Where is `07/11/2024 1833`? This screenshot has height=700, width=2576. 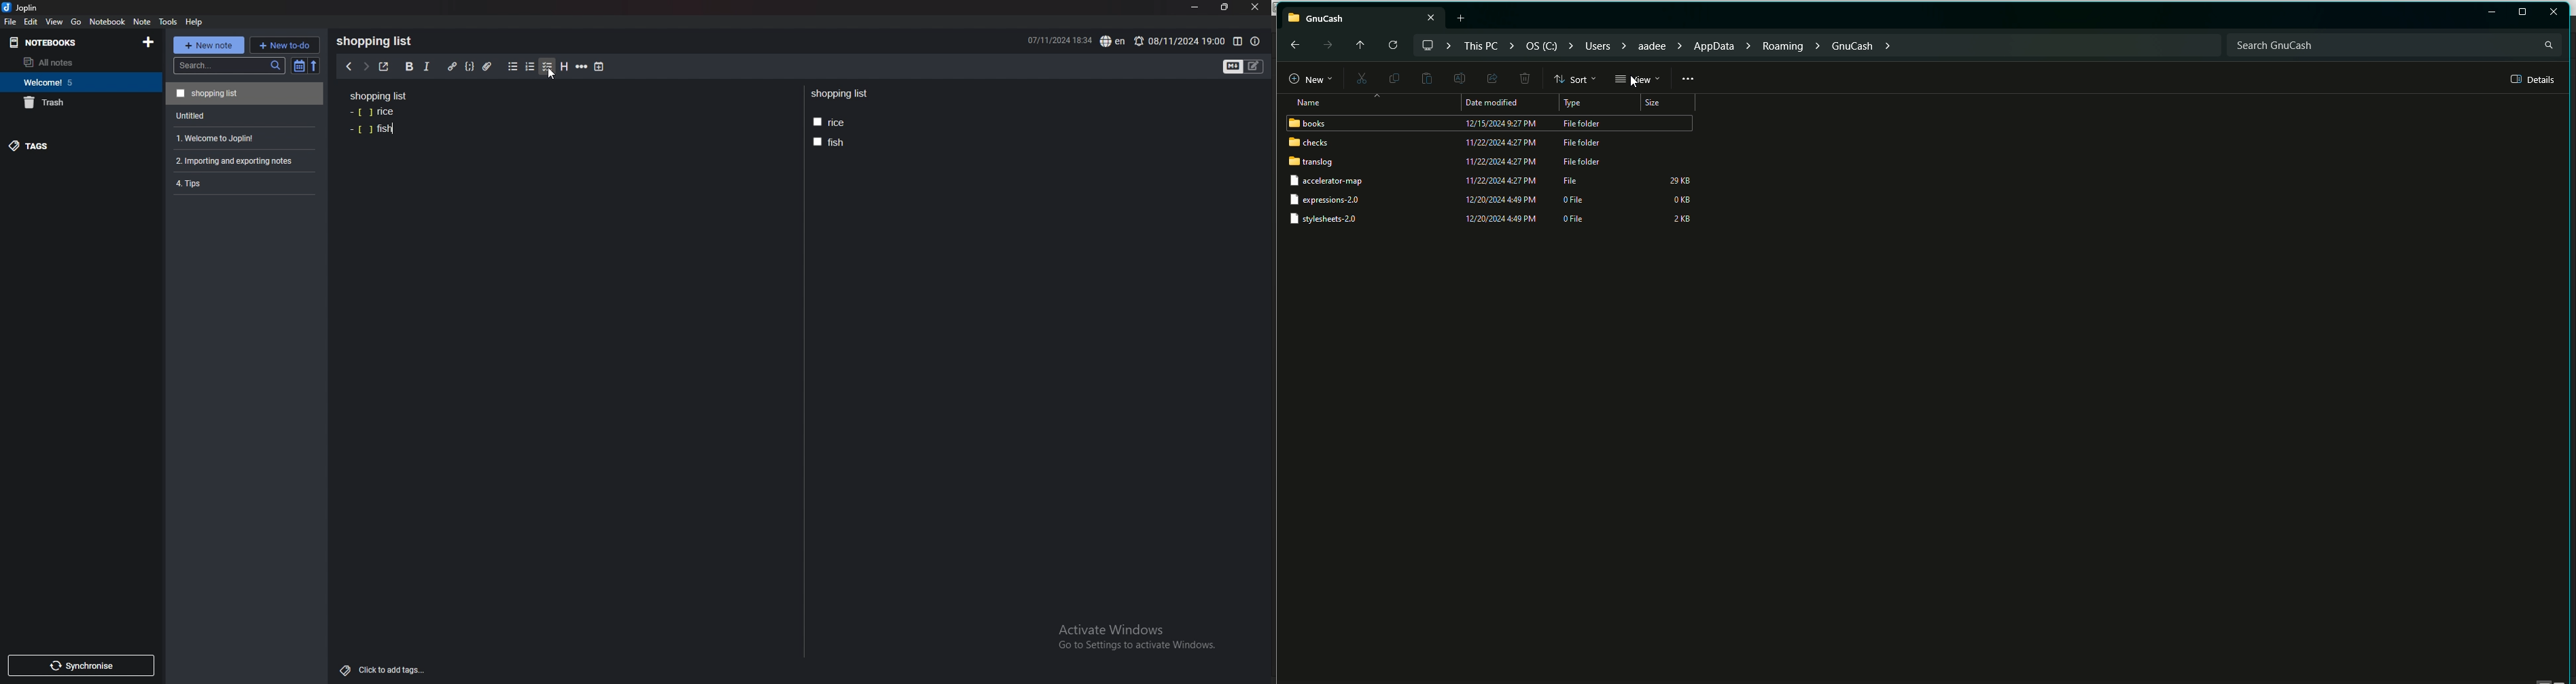
07/11/2024 1833 is located at coordinates (1058, 40).